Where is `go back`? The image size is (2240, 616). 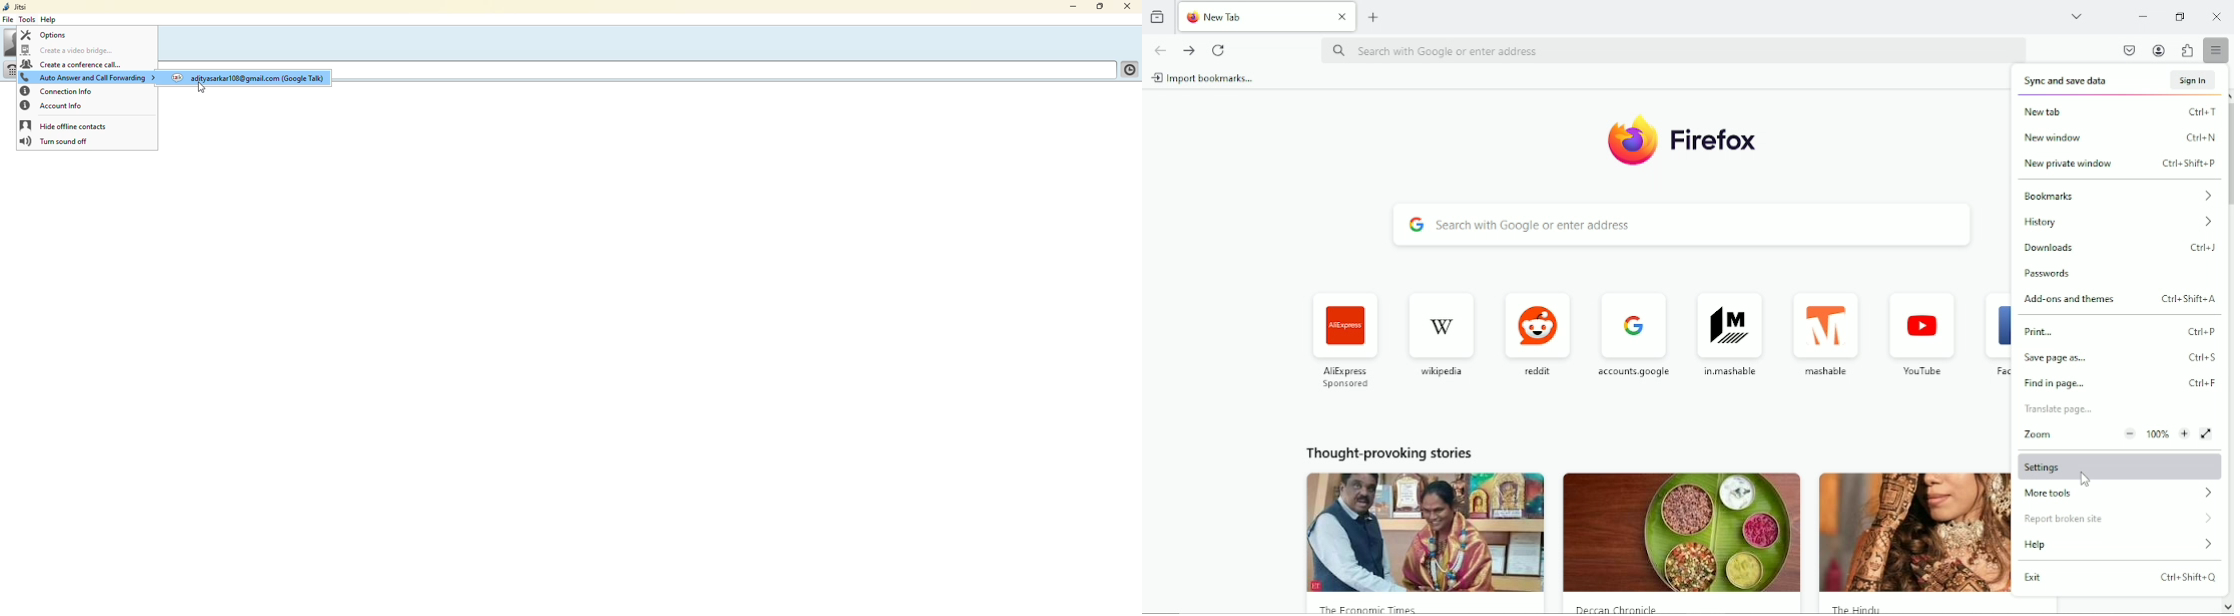
go back is located at coordinates (1161, 50).